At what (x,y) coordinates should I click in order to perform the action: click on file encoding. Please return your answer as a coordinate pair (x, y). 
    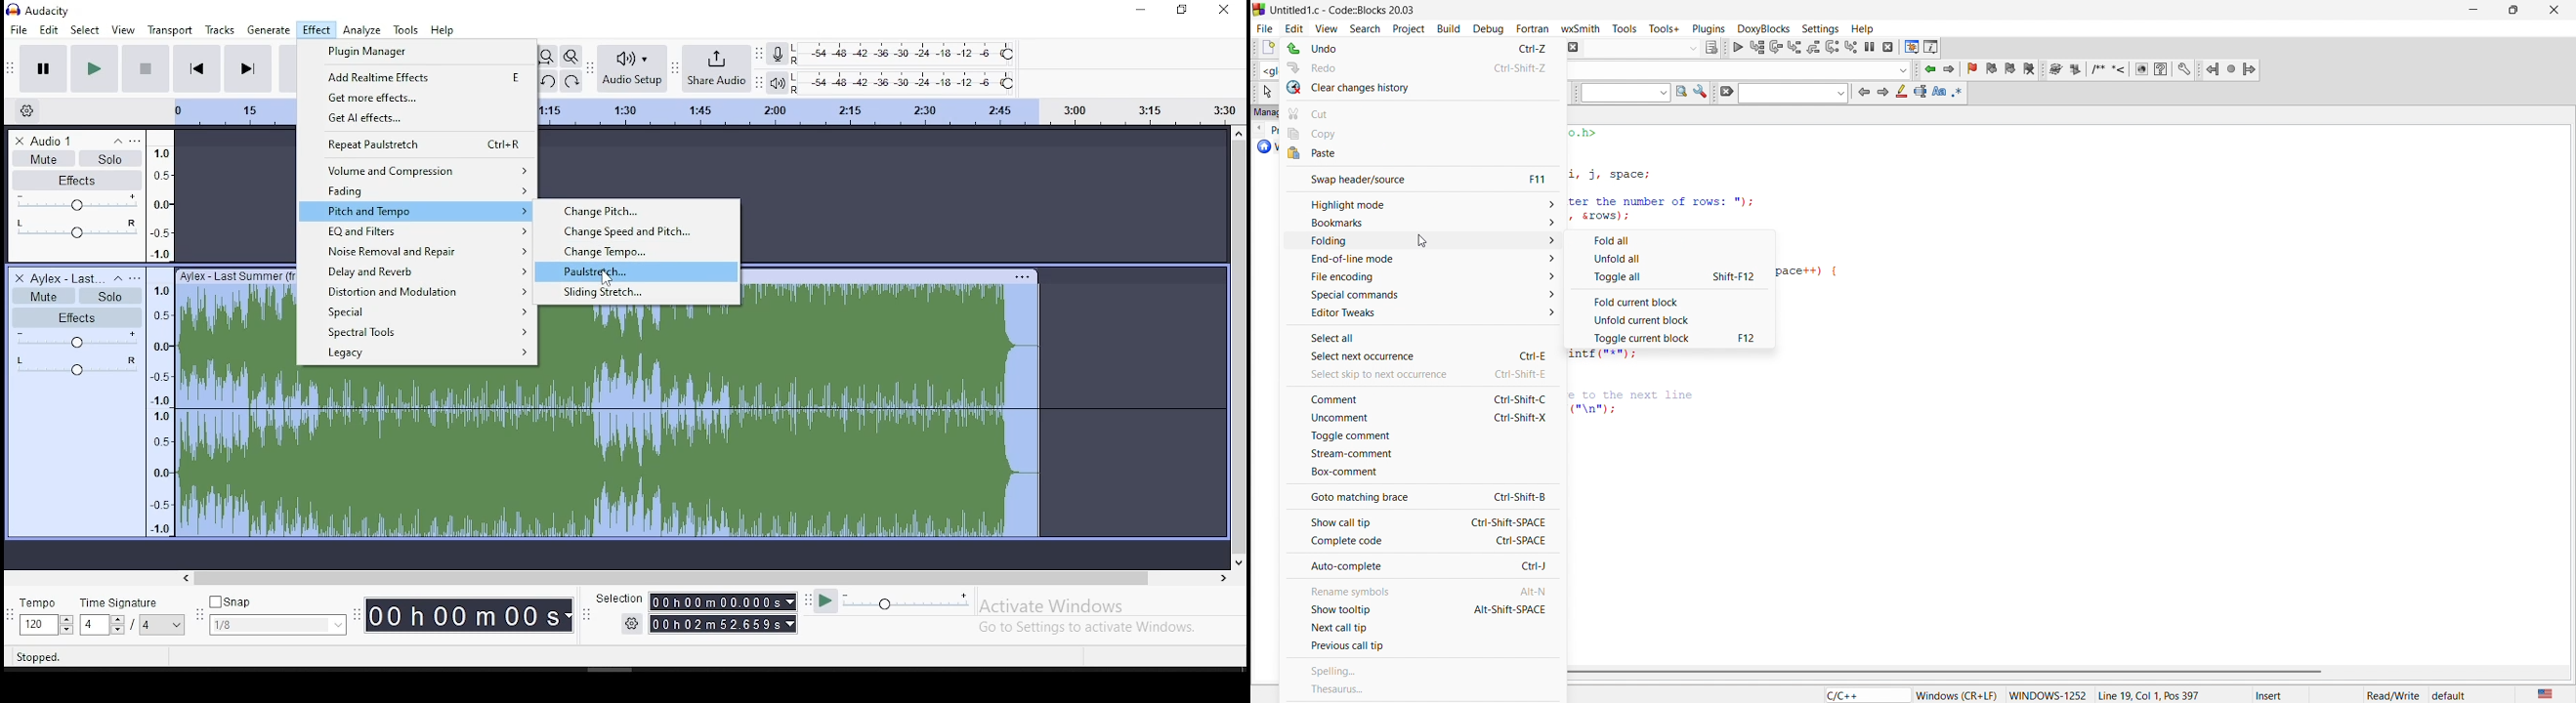
    Looking at the image, I should click on (1419, 278).